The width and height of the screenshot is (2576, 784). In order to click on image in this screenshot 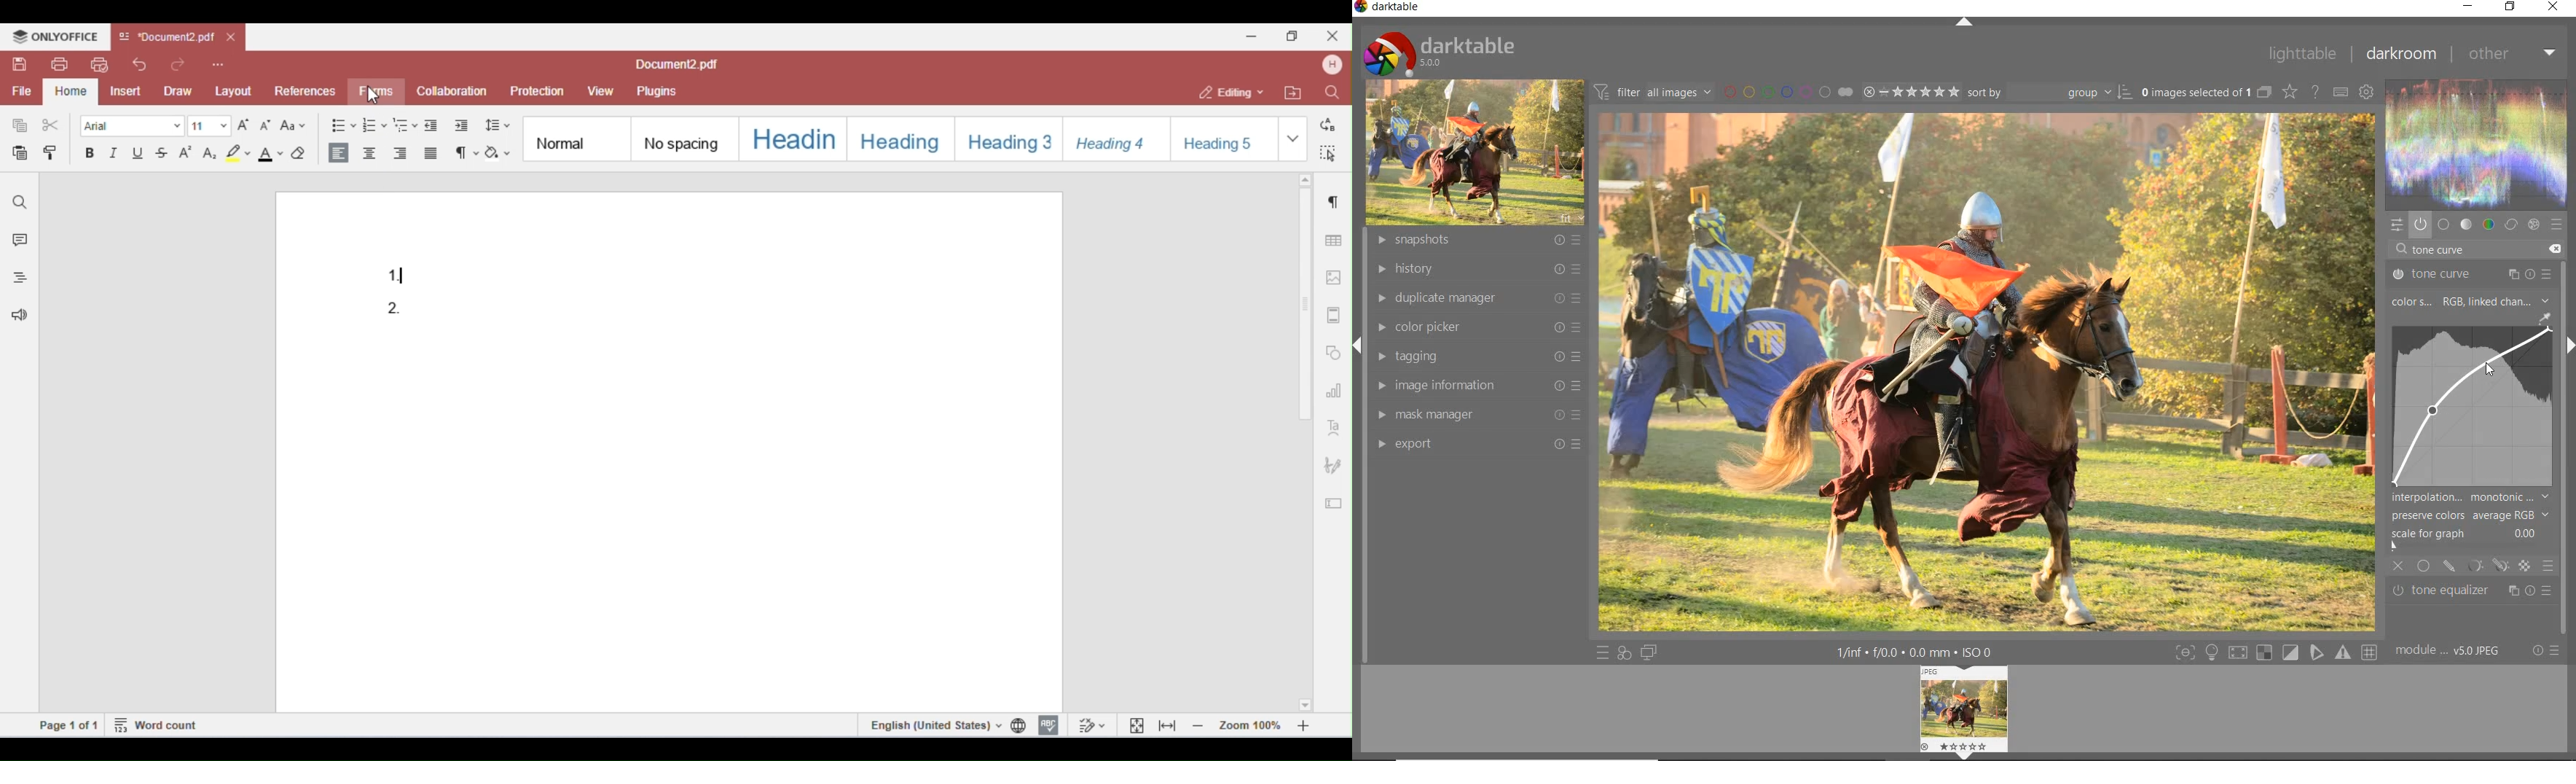, I will do `click(1472, 153)`.